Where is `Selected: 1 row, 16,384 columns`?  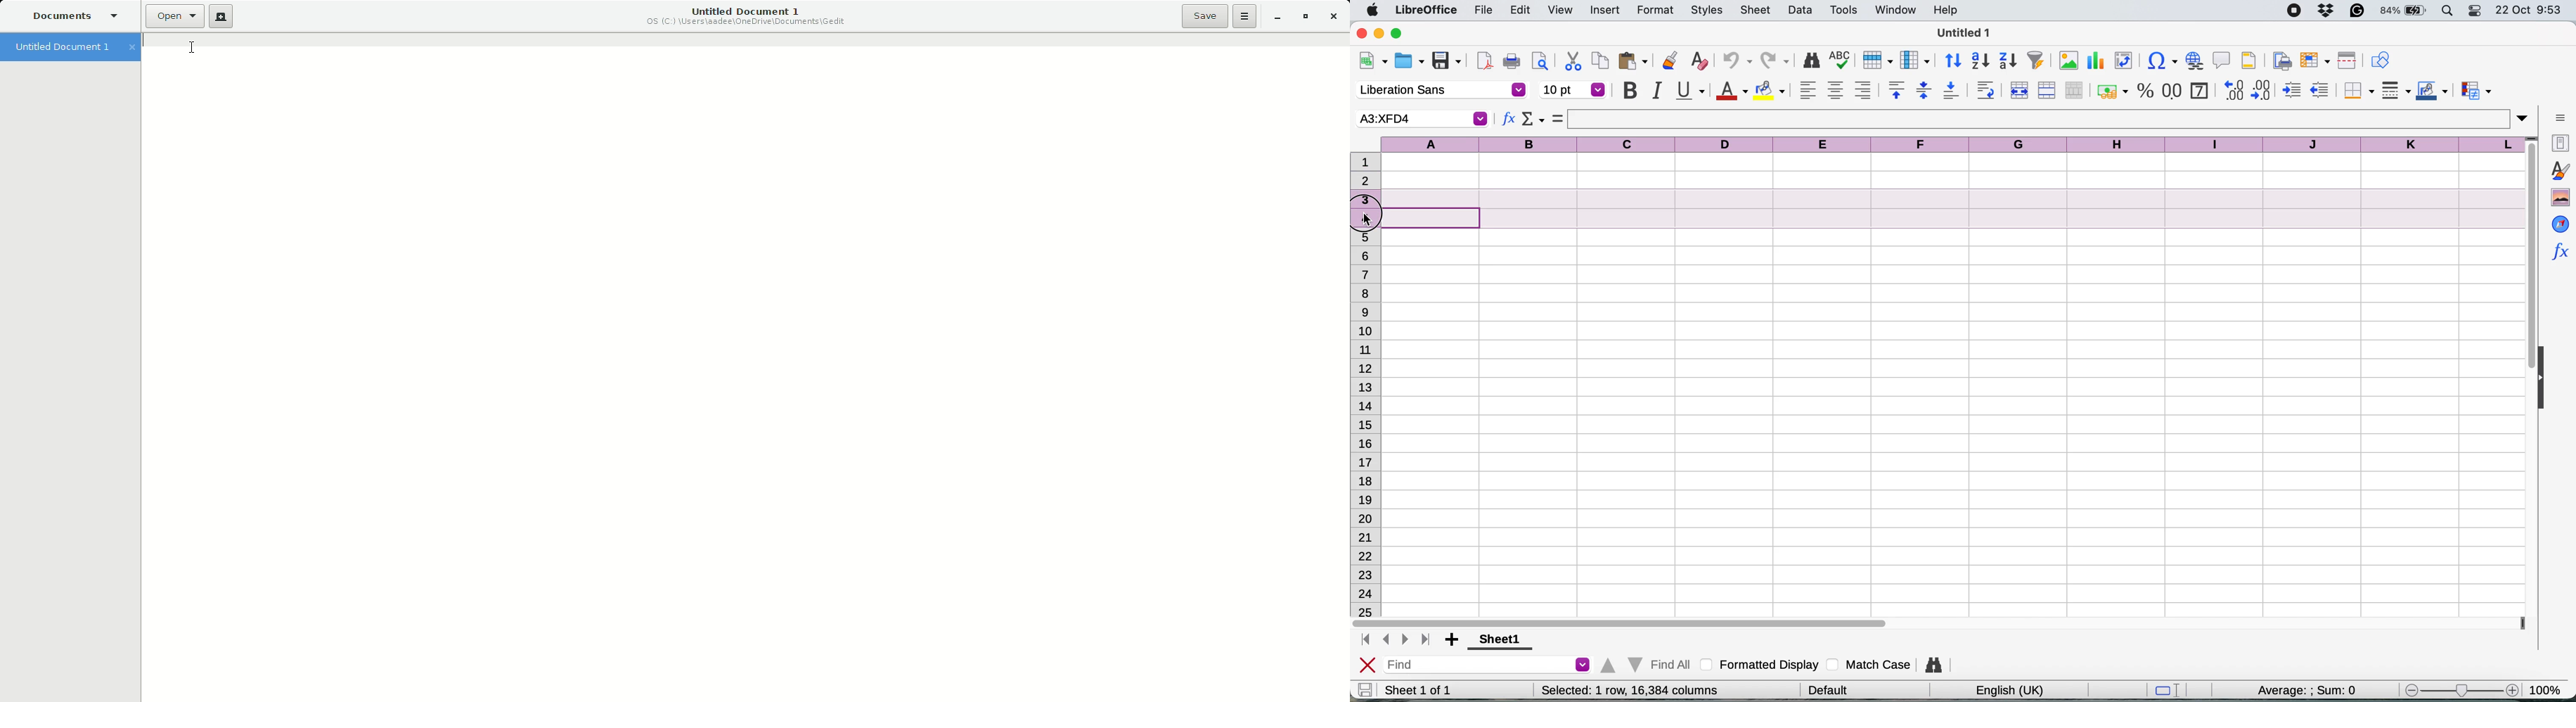
Selected: 1 row, 16,384 columns is located at coordinates (1630, 690).